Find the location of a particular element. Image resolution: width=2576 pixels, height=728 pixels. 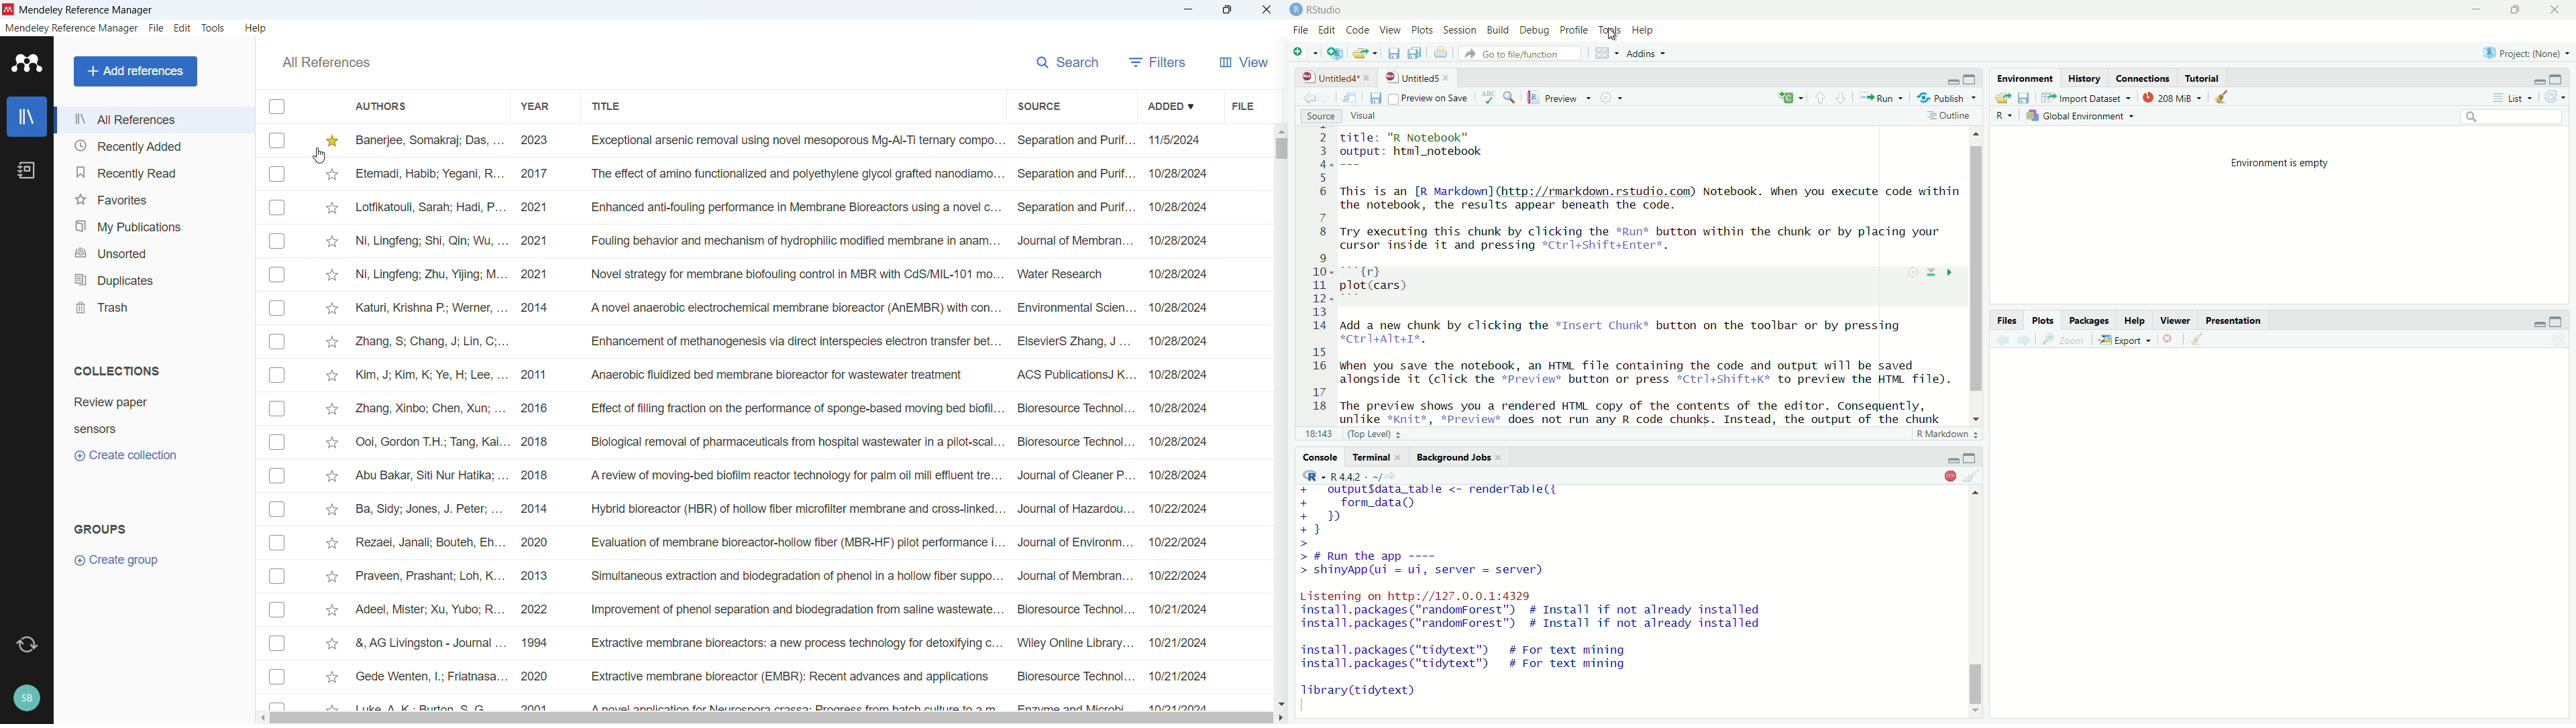

Publish is located at coordinates (1947, 98).